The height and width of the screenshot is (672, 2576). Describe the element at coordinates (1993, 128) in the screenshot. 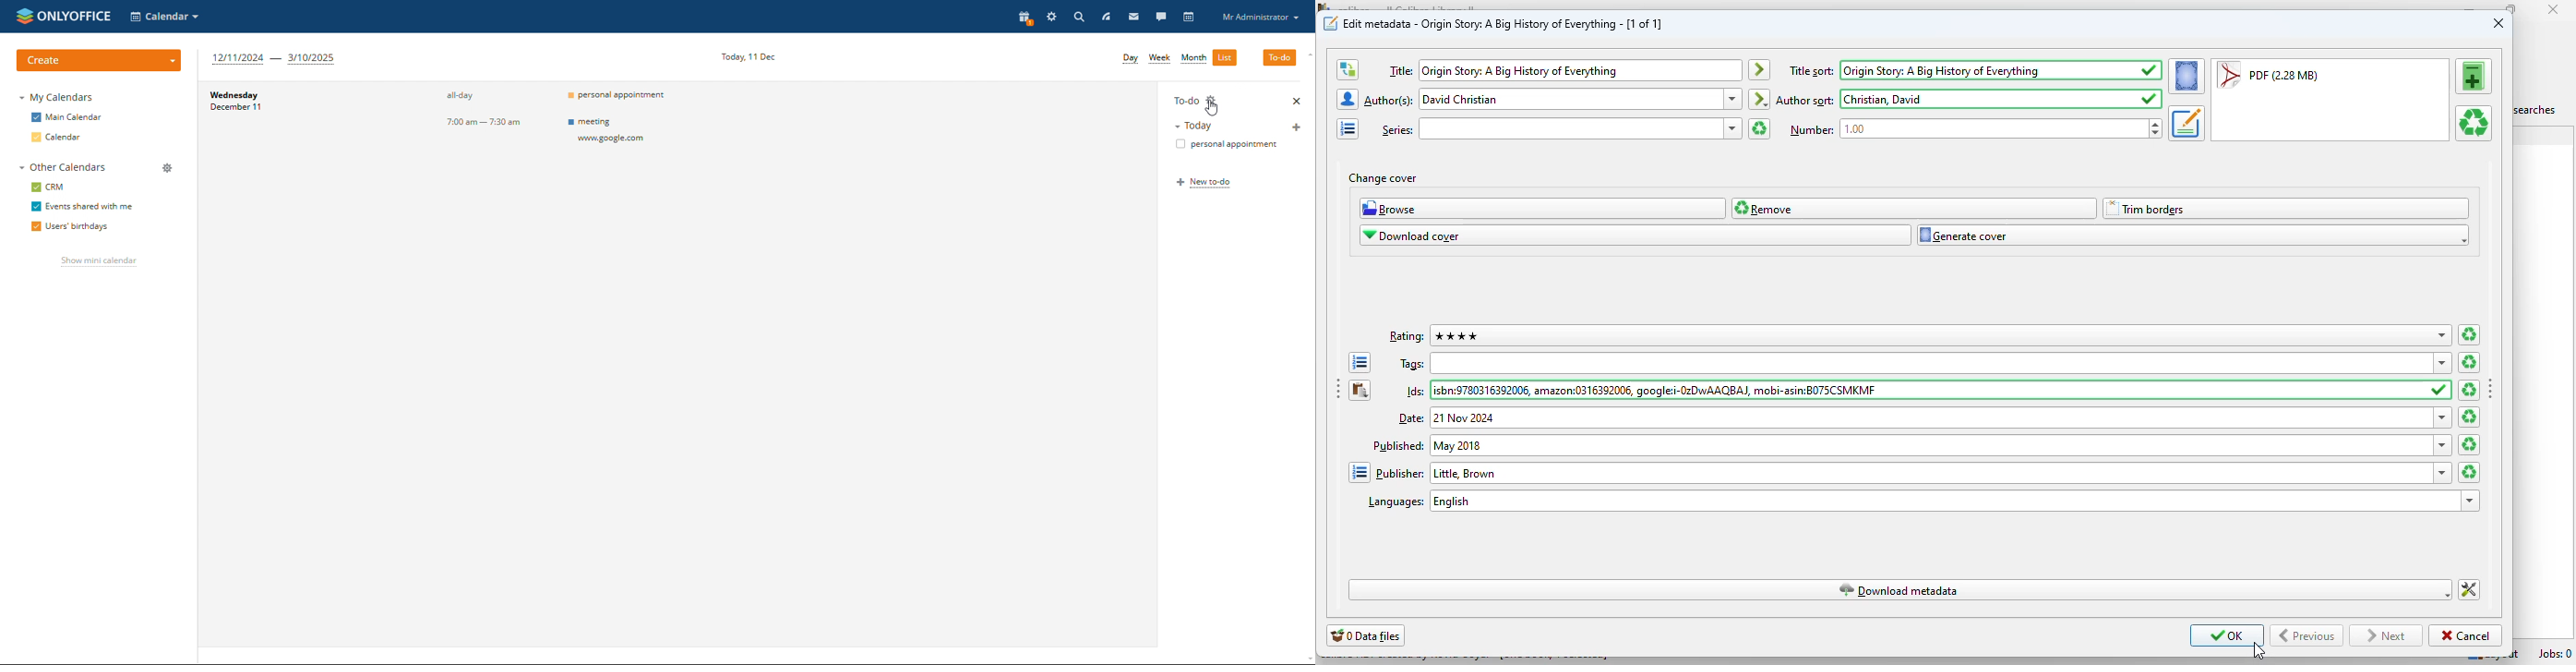

I see `number: 1.00` at that location.